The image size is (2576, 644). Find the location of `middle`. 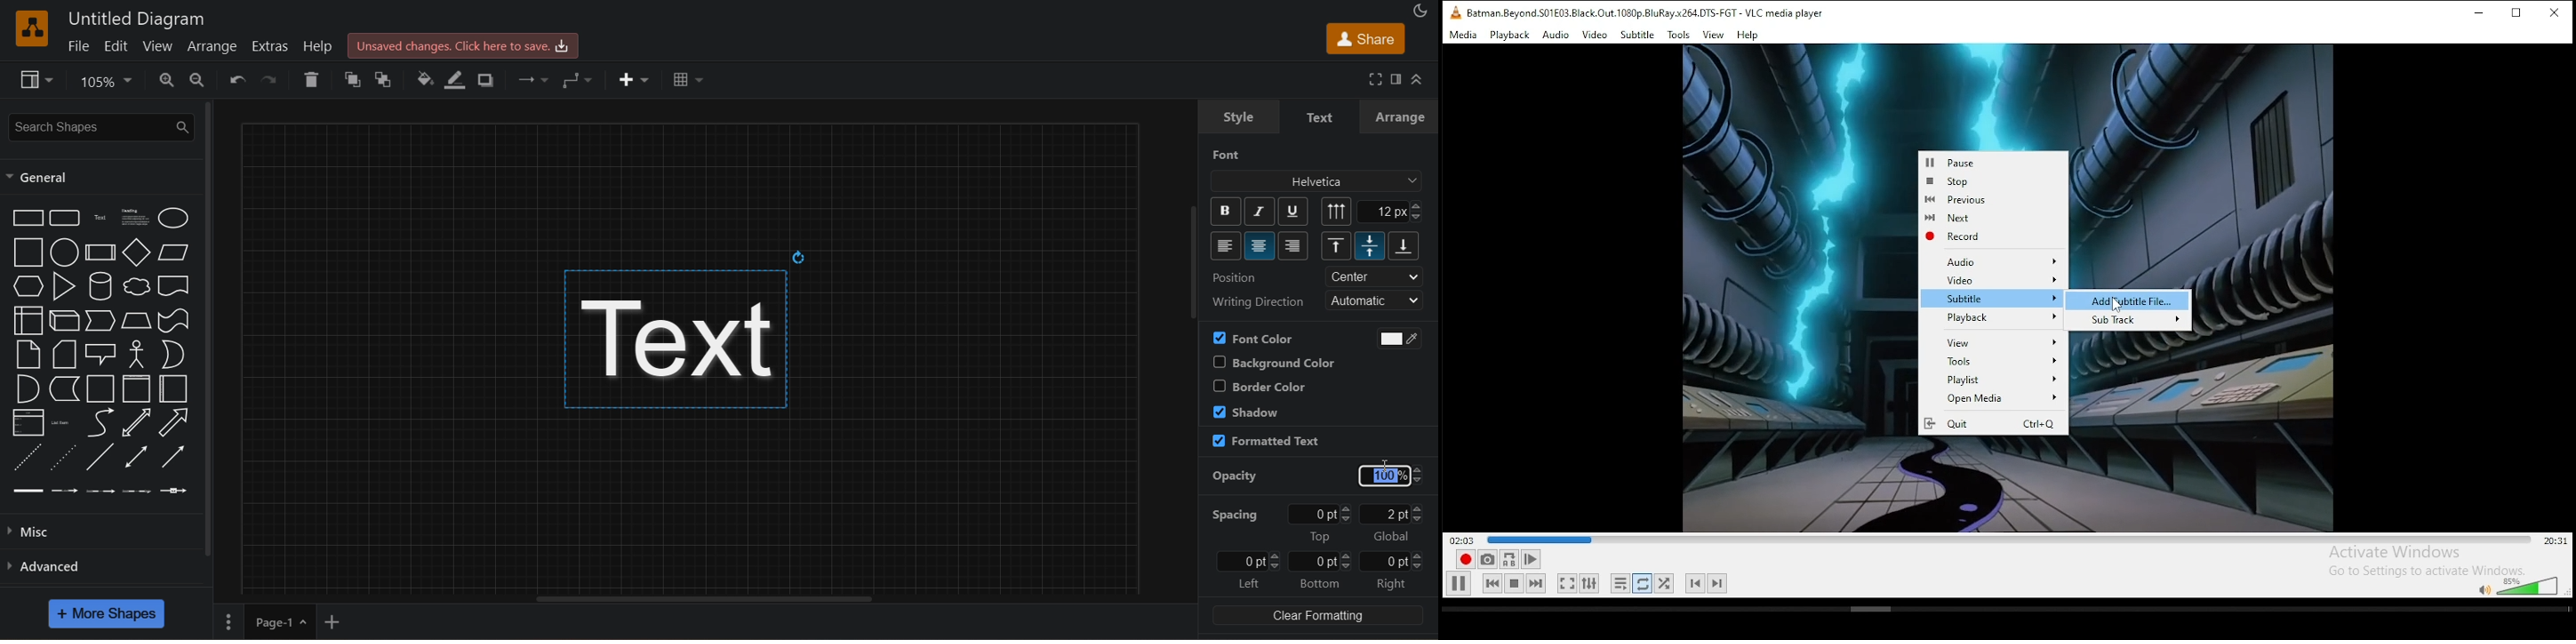

middle is located at coordinates (1370, 246).